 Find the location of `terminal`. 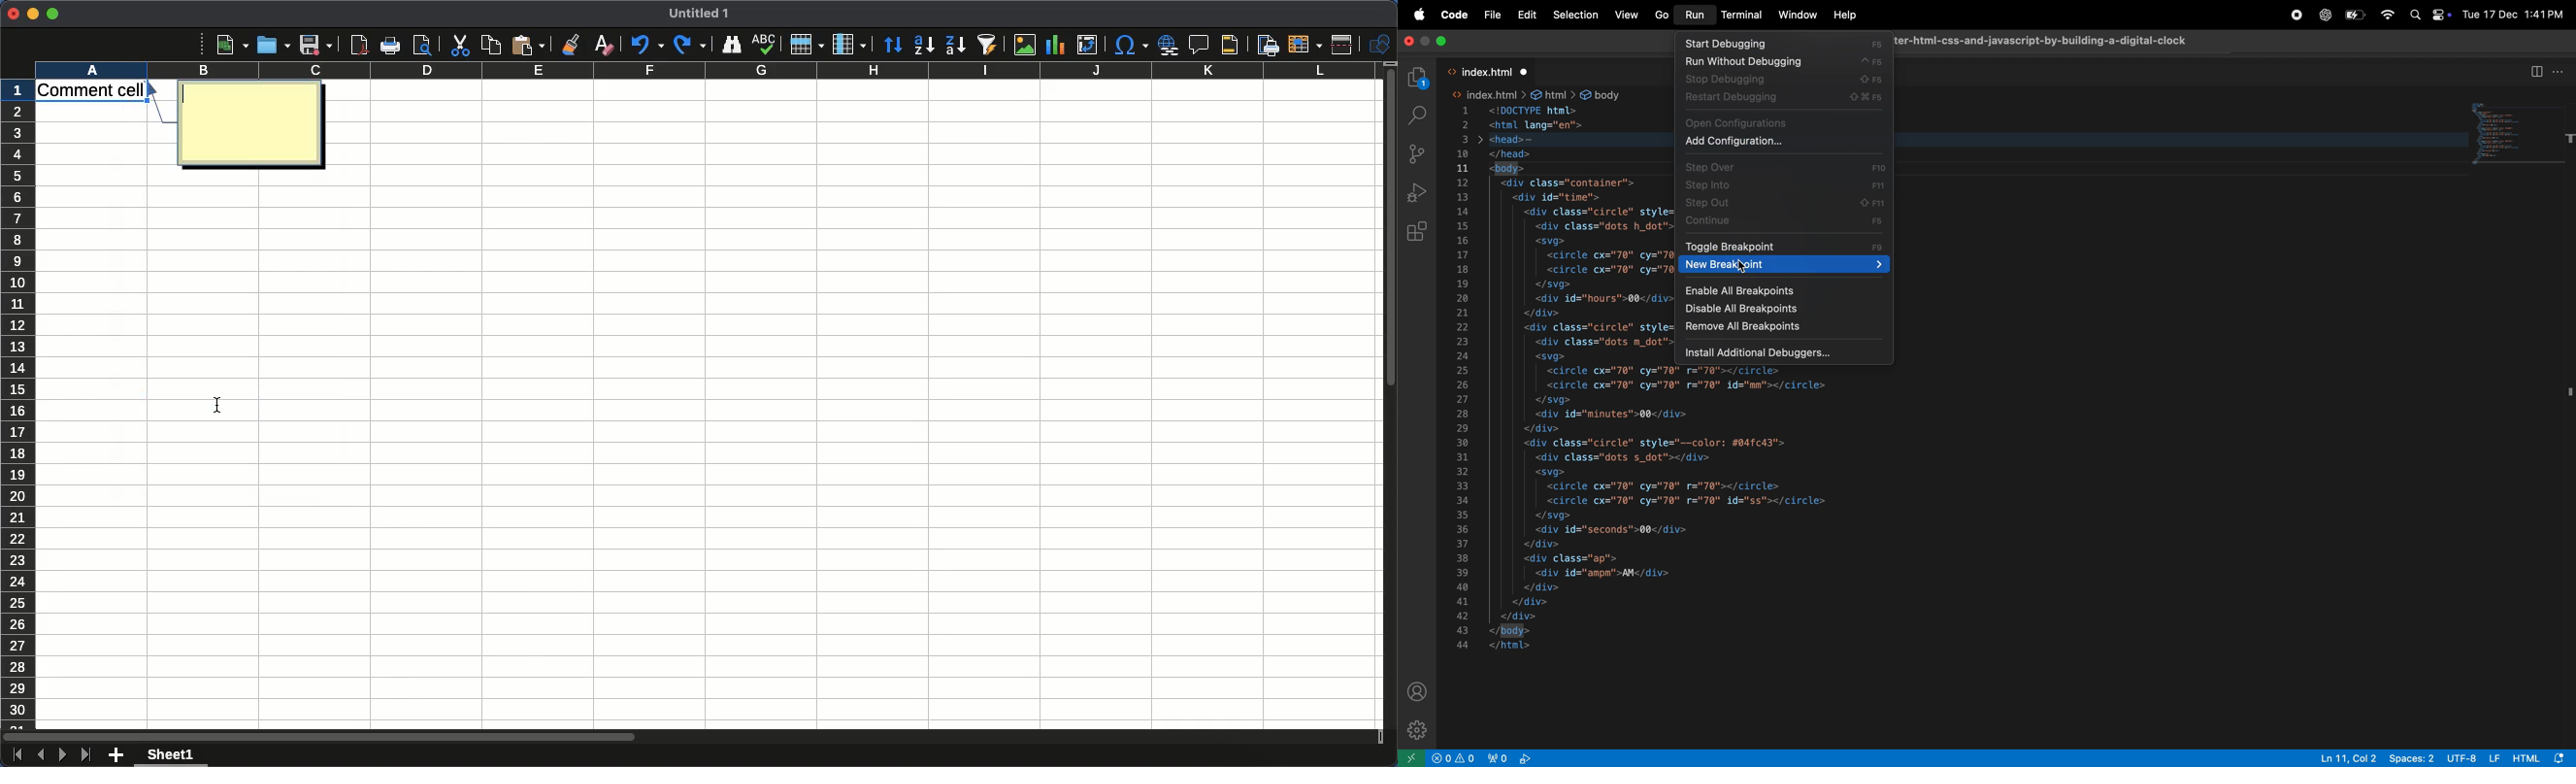

terminal is located at coordinates (1742, 15).